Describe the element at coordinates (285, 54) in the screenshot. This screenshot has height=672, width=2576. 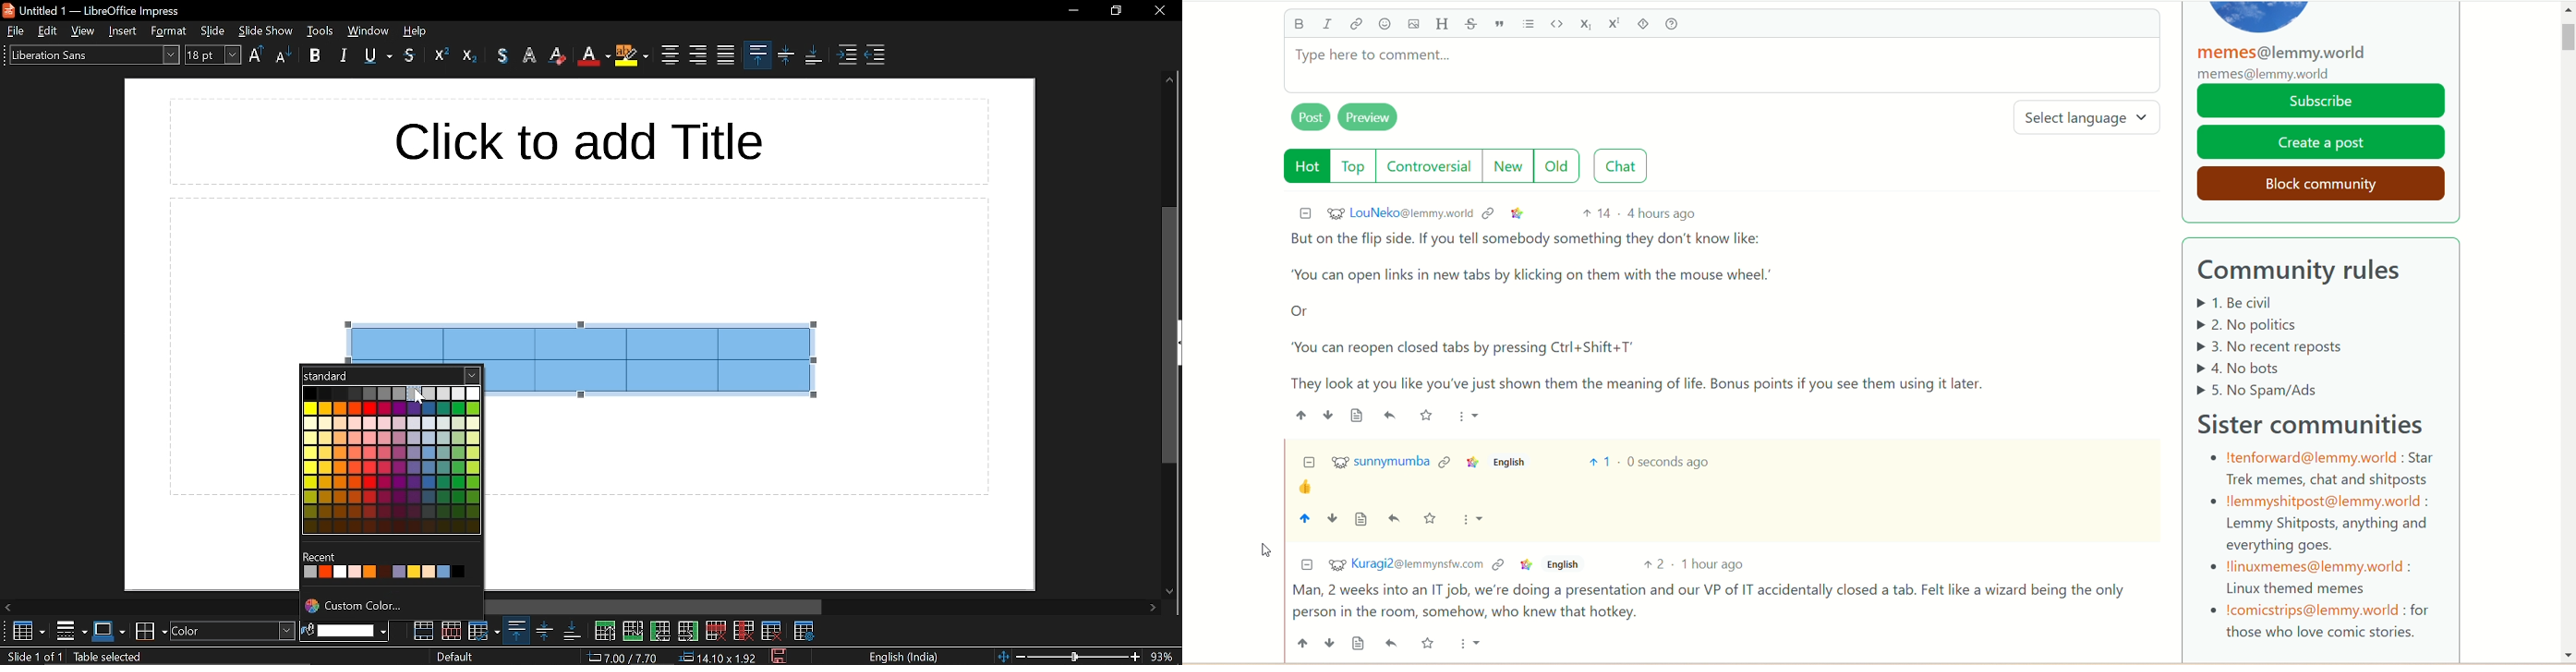
I see `lower case` at that location.